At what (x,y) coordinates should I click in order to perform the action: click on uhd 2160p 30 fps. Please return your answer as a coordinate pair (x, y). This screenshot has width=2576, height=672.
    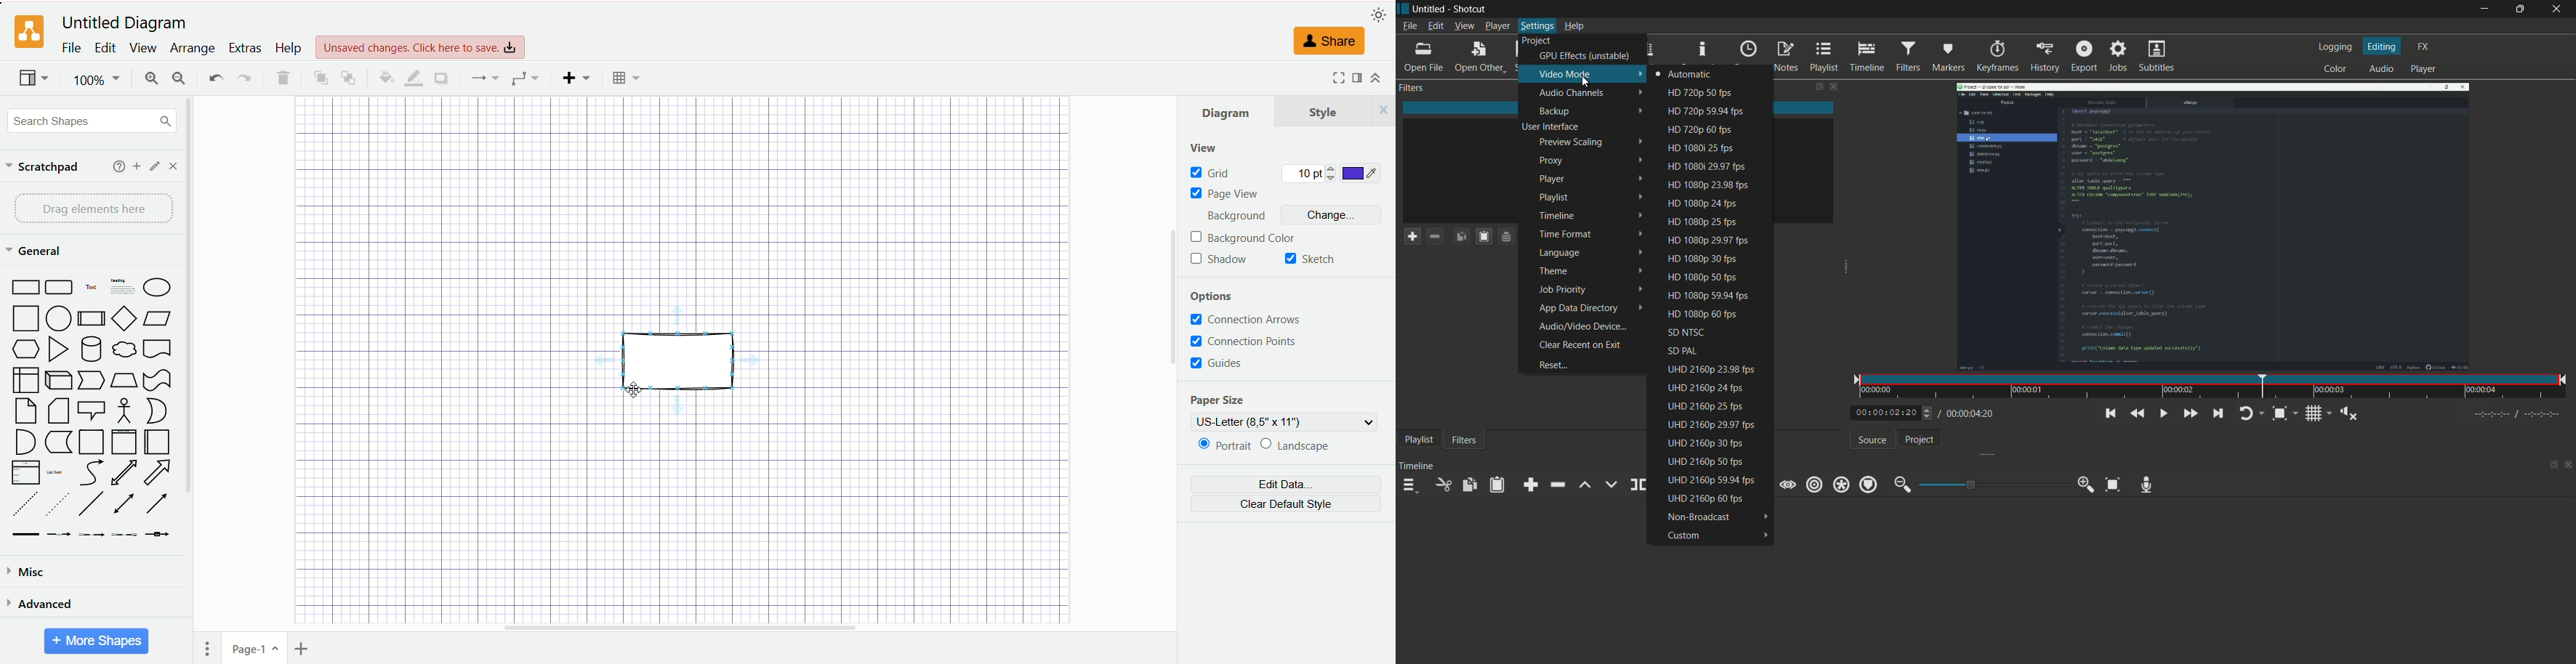
    Looking at the image, I should click on (1714, 441).